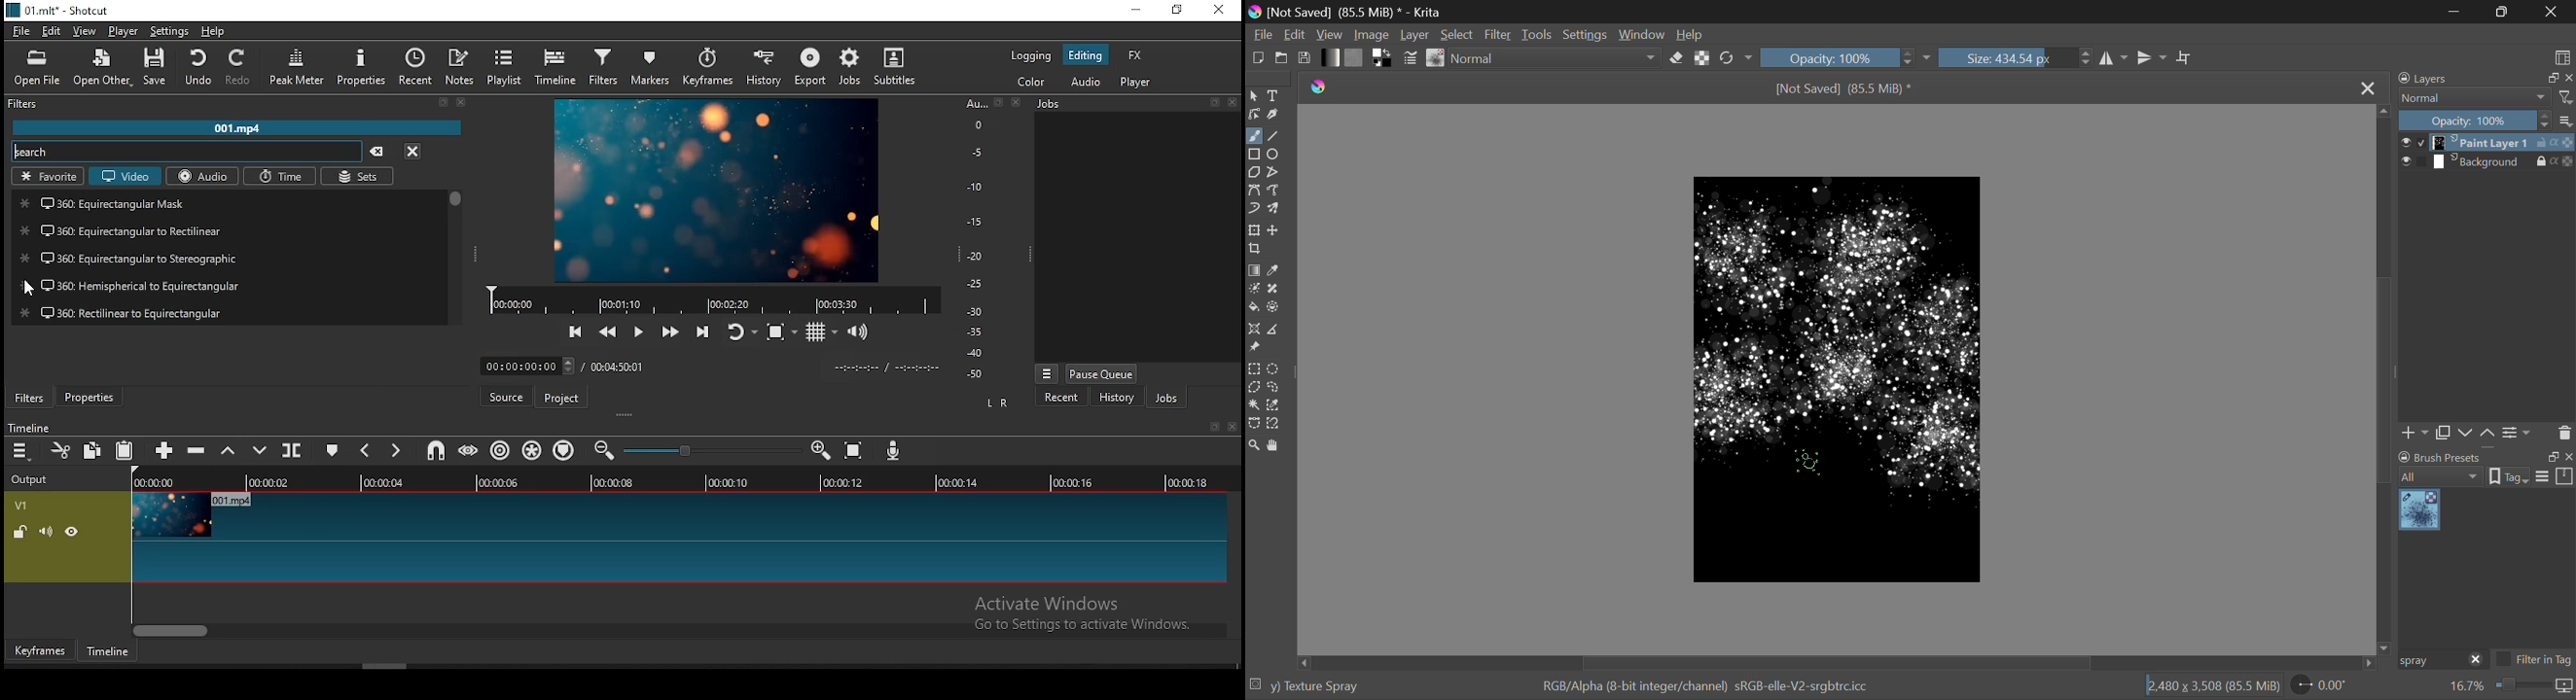 The image size is (2576, 700). Describe the element at coordinates (366, 65) in the screenshot. I see `properties` at that location.